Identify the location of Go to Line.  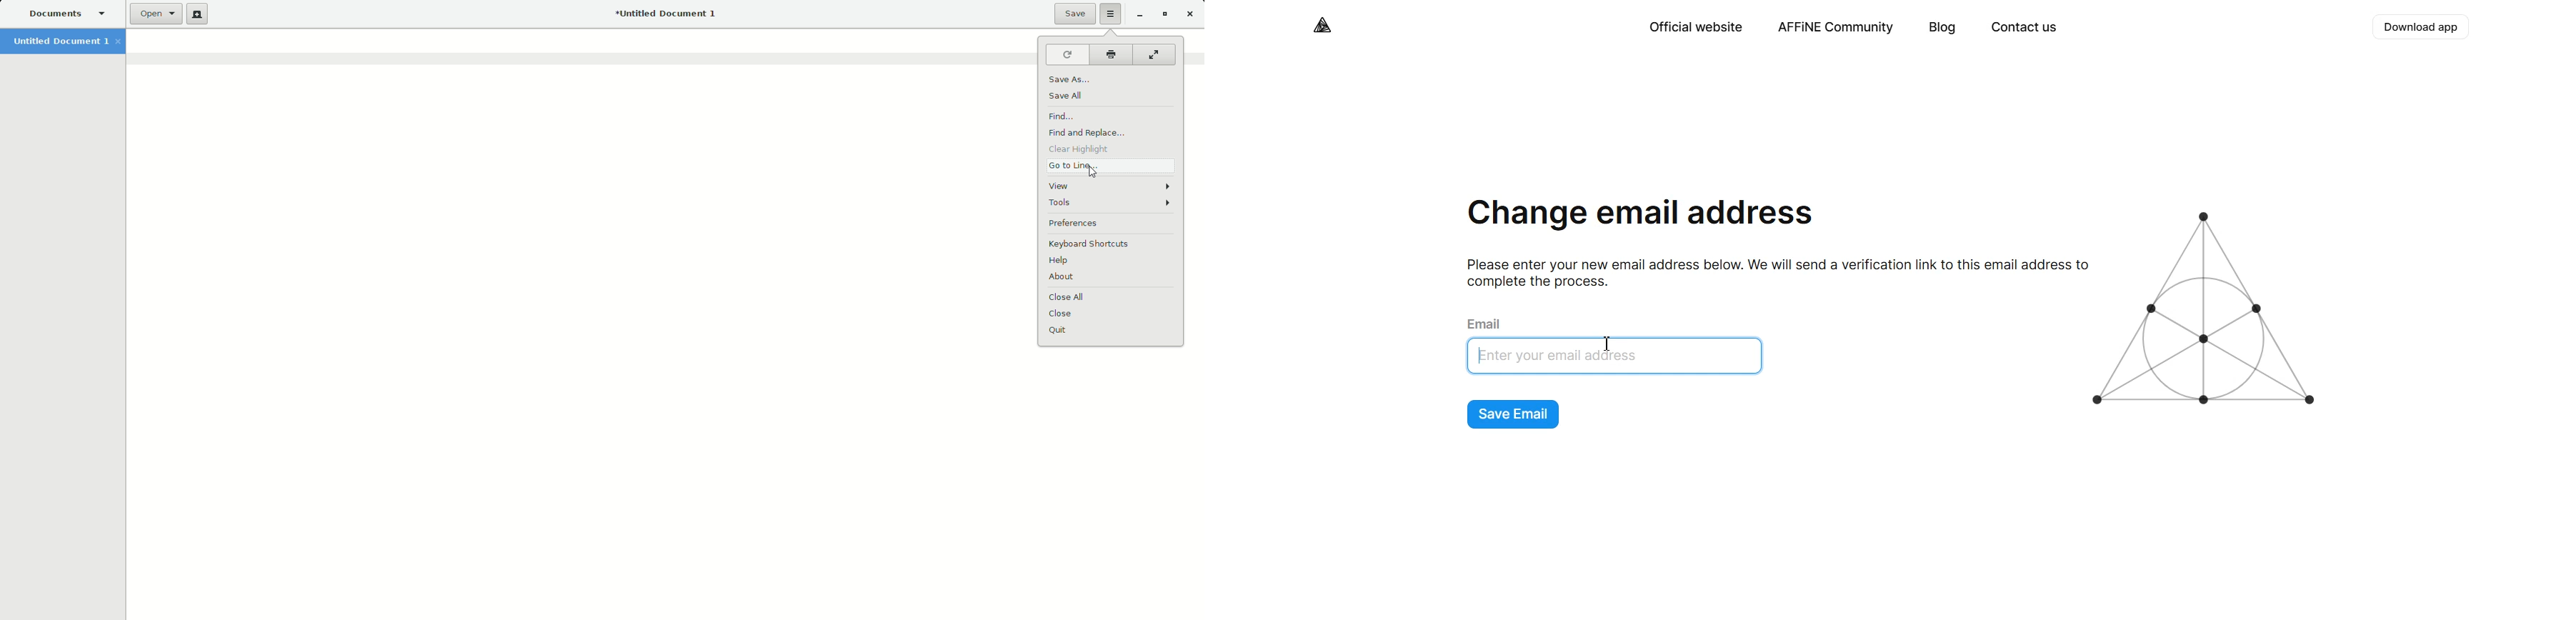
(1111, 165).